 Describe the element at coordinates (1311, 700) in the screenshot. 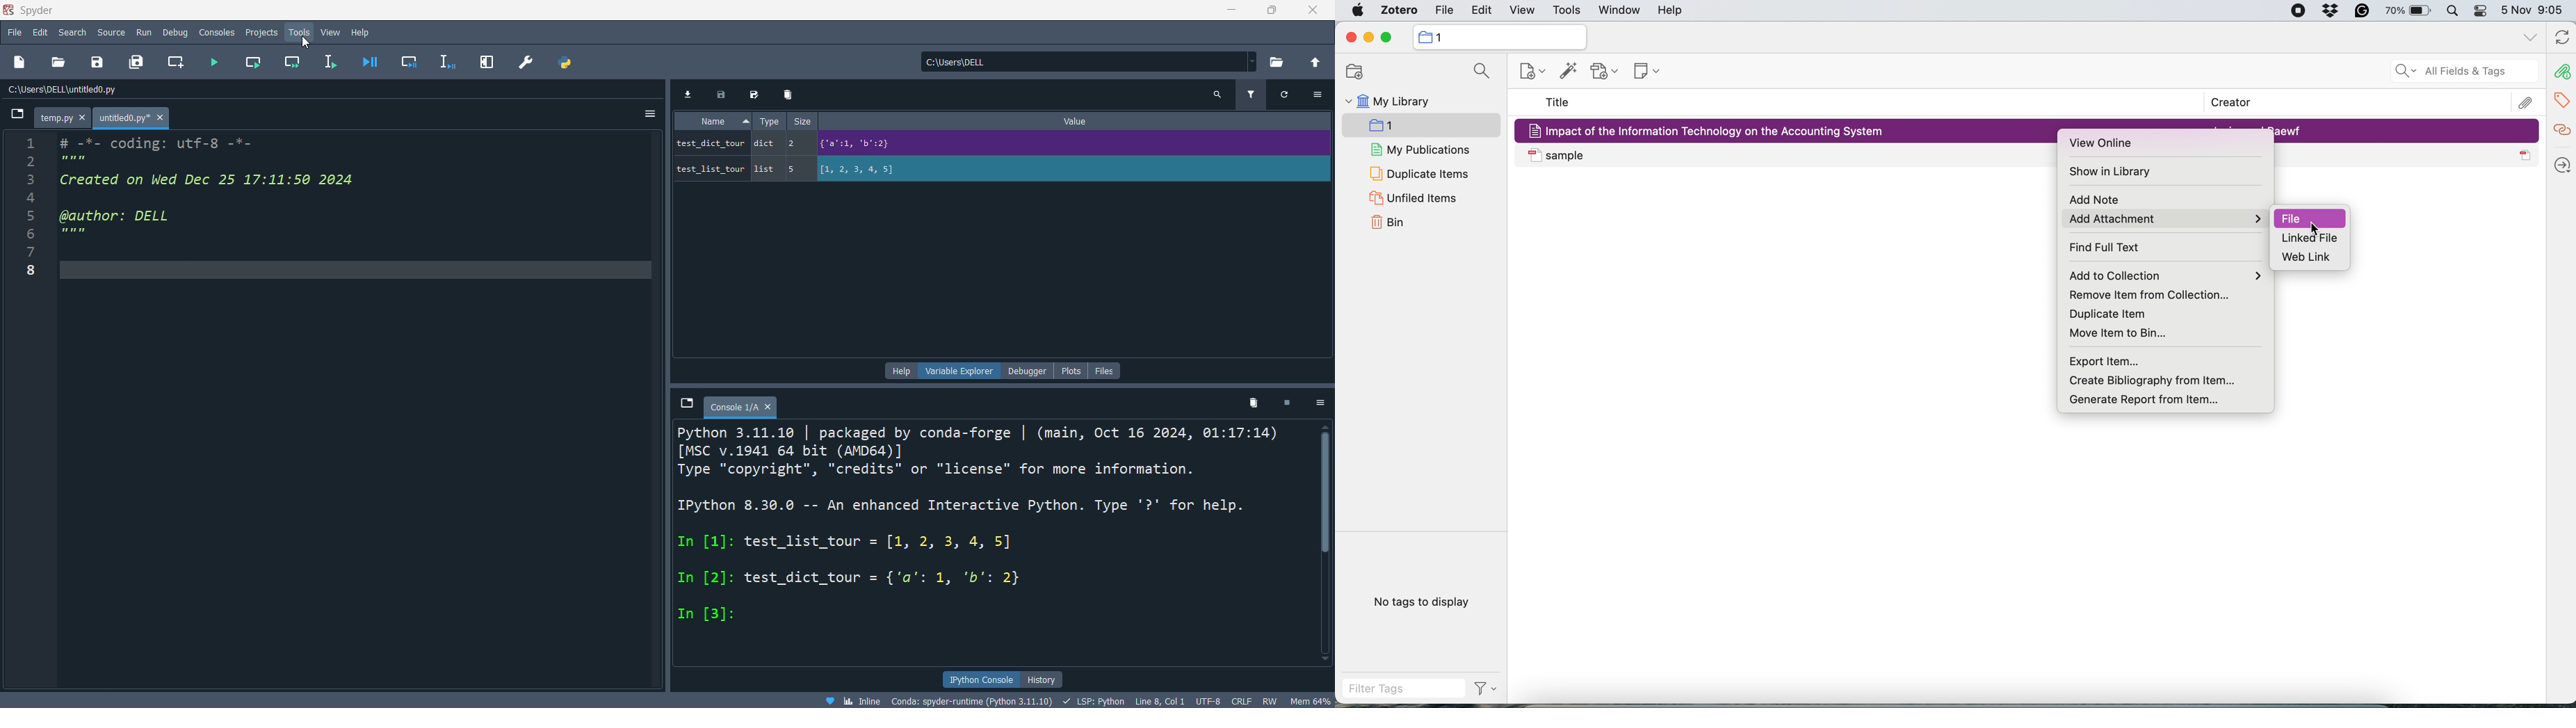

I see `Mem 64%` at that location.